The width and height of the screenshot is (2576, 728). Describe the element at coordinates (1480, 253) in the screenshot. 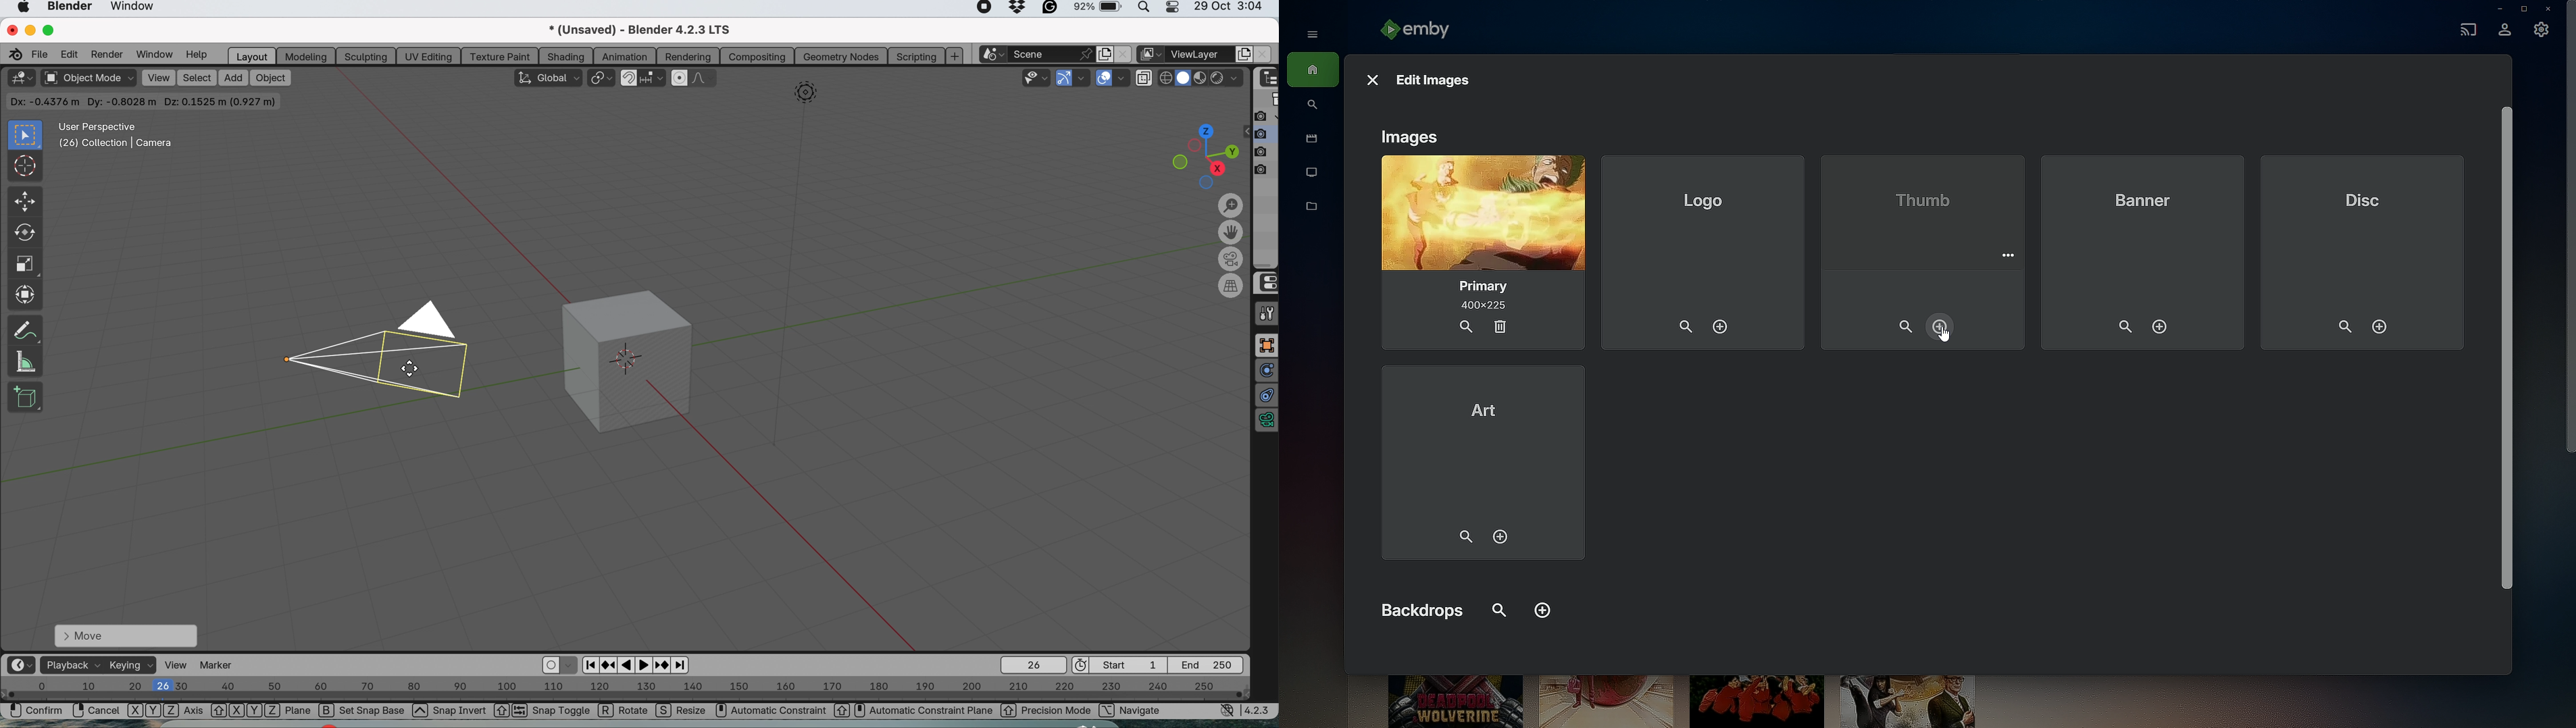

I see `Primary` at that location.